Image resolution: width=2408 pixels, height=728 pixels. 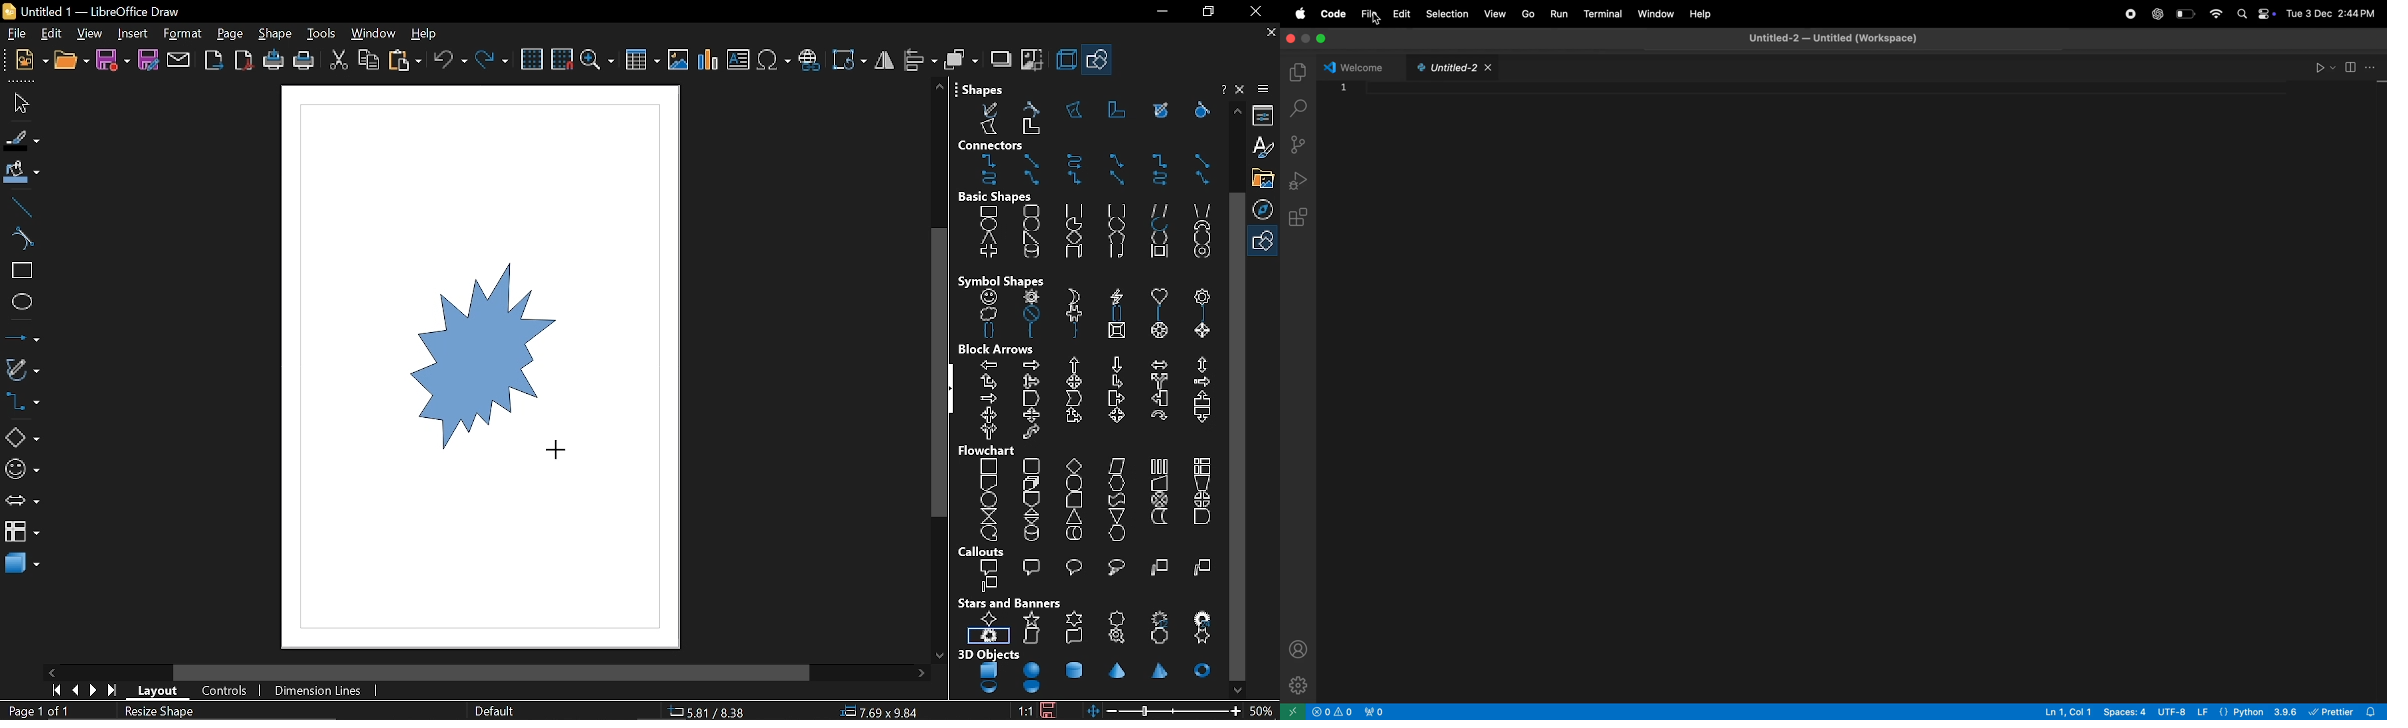 I want to click on Resize shape, so click(x=163, y=712).